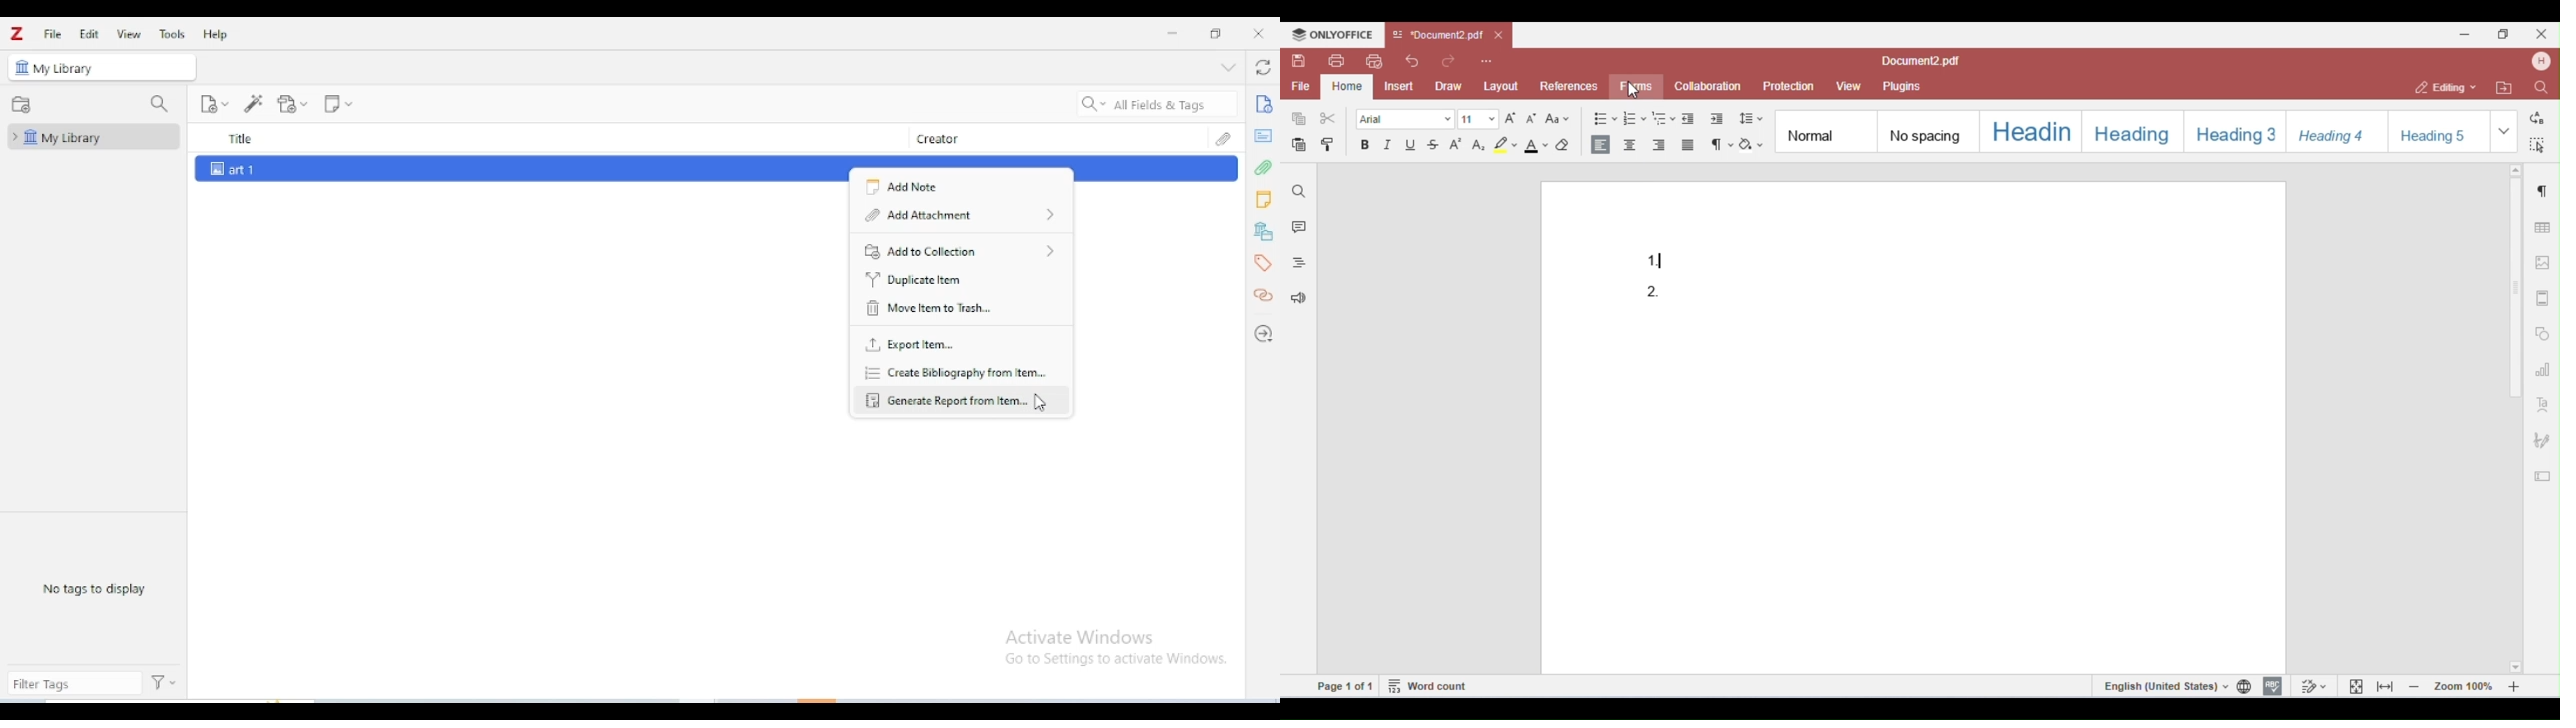 The image size is (2576, 728). Describe the element at coordinates (945, 399) in the screenshot. I see `generate report from item` at that location.